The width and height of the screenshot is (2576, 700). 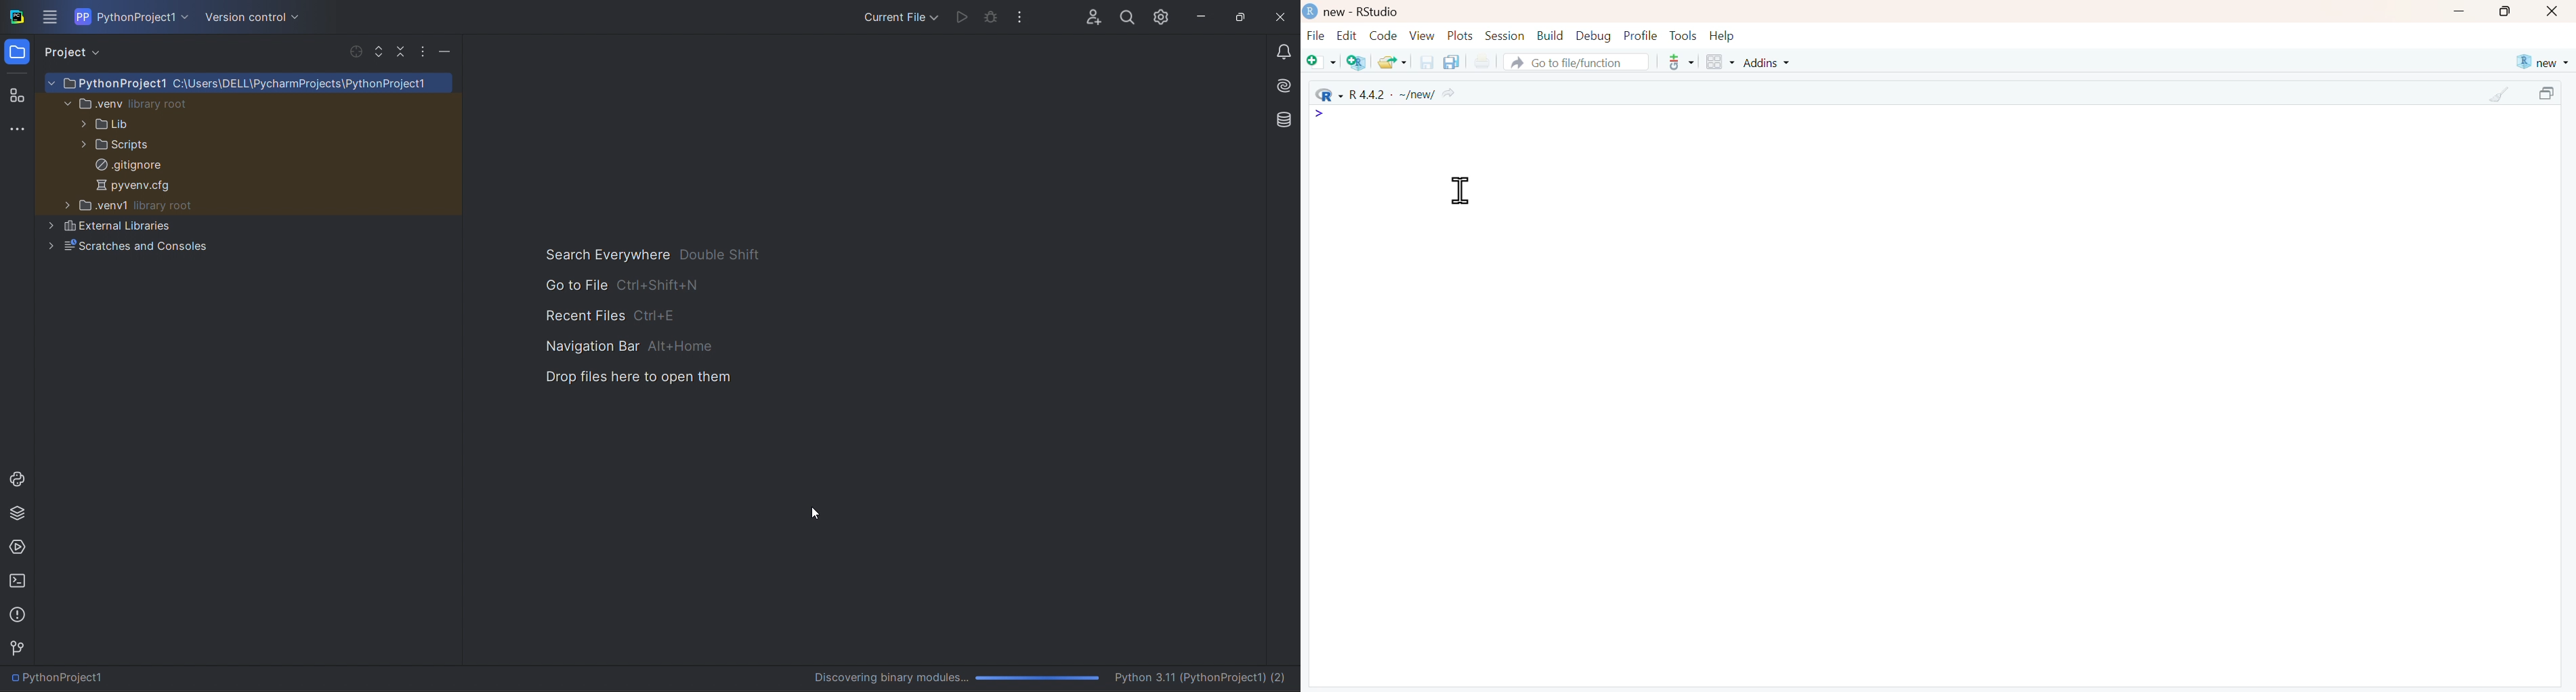 What do you see at coordinates (1320, 62) in the screenshot?
I see `New file` at bounding box center [1320, 62].